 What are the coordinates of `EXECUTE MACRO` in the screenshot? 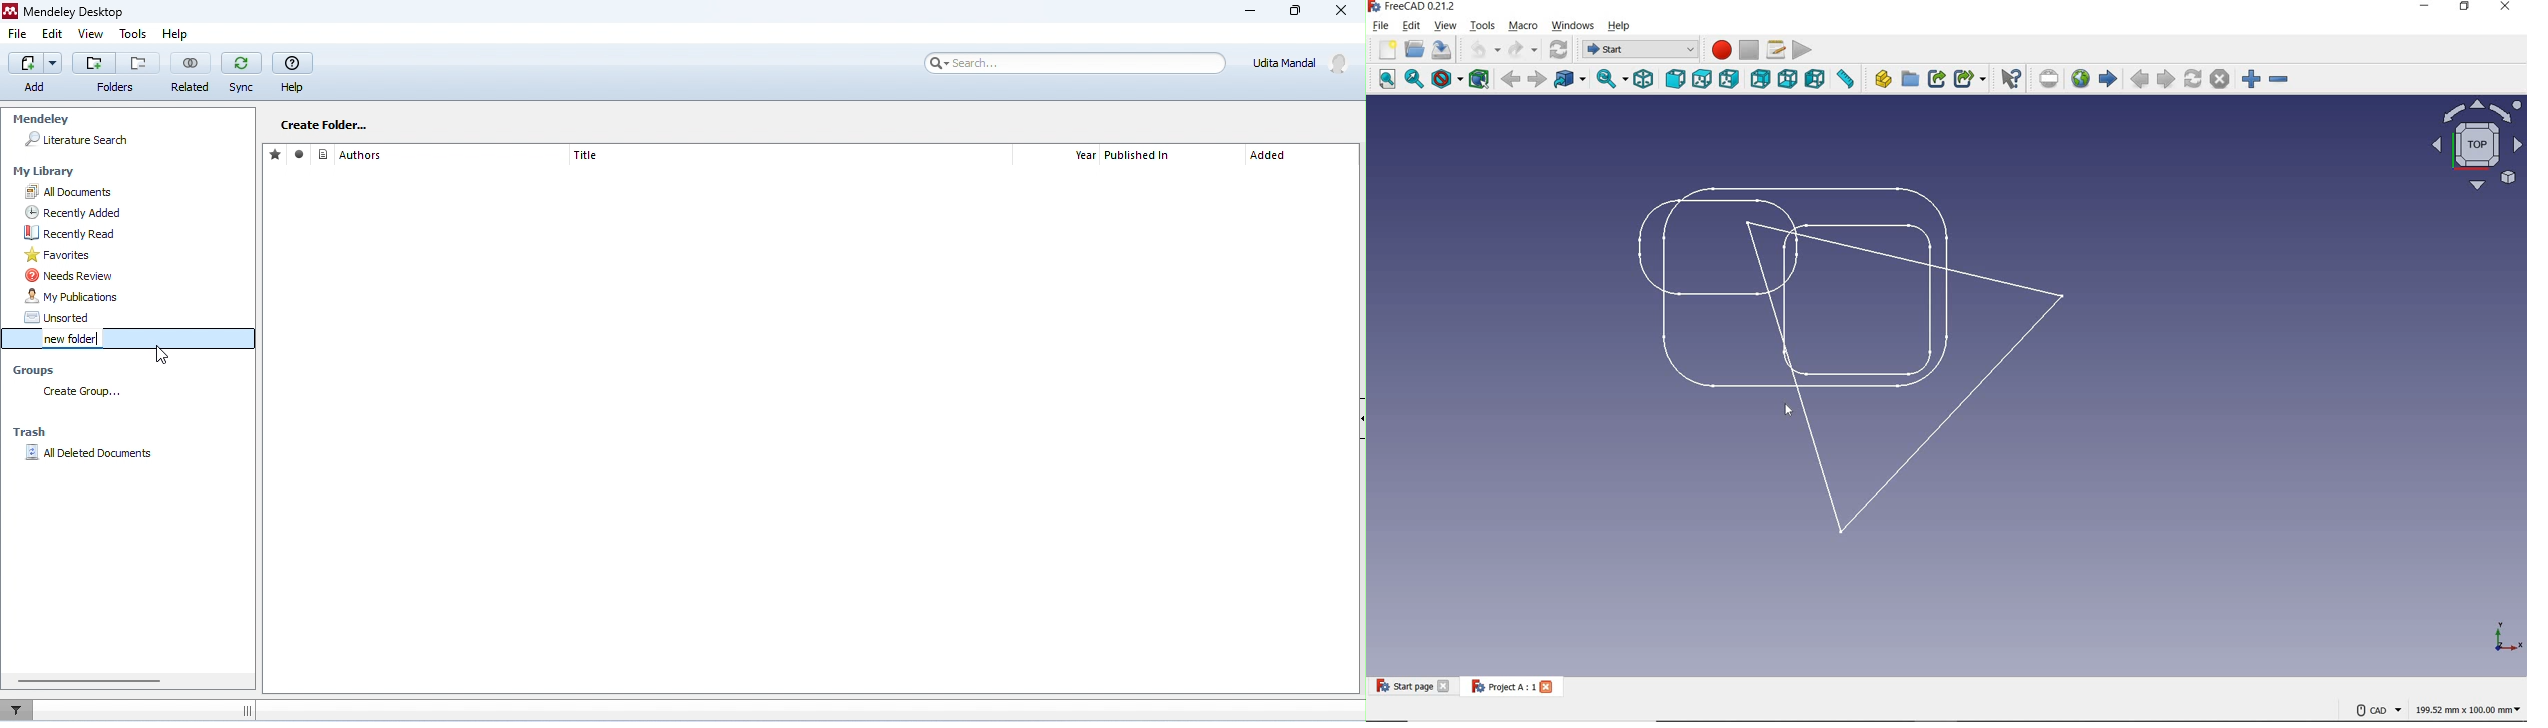 It's located at (1802, 49).